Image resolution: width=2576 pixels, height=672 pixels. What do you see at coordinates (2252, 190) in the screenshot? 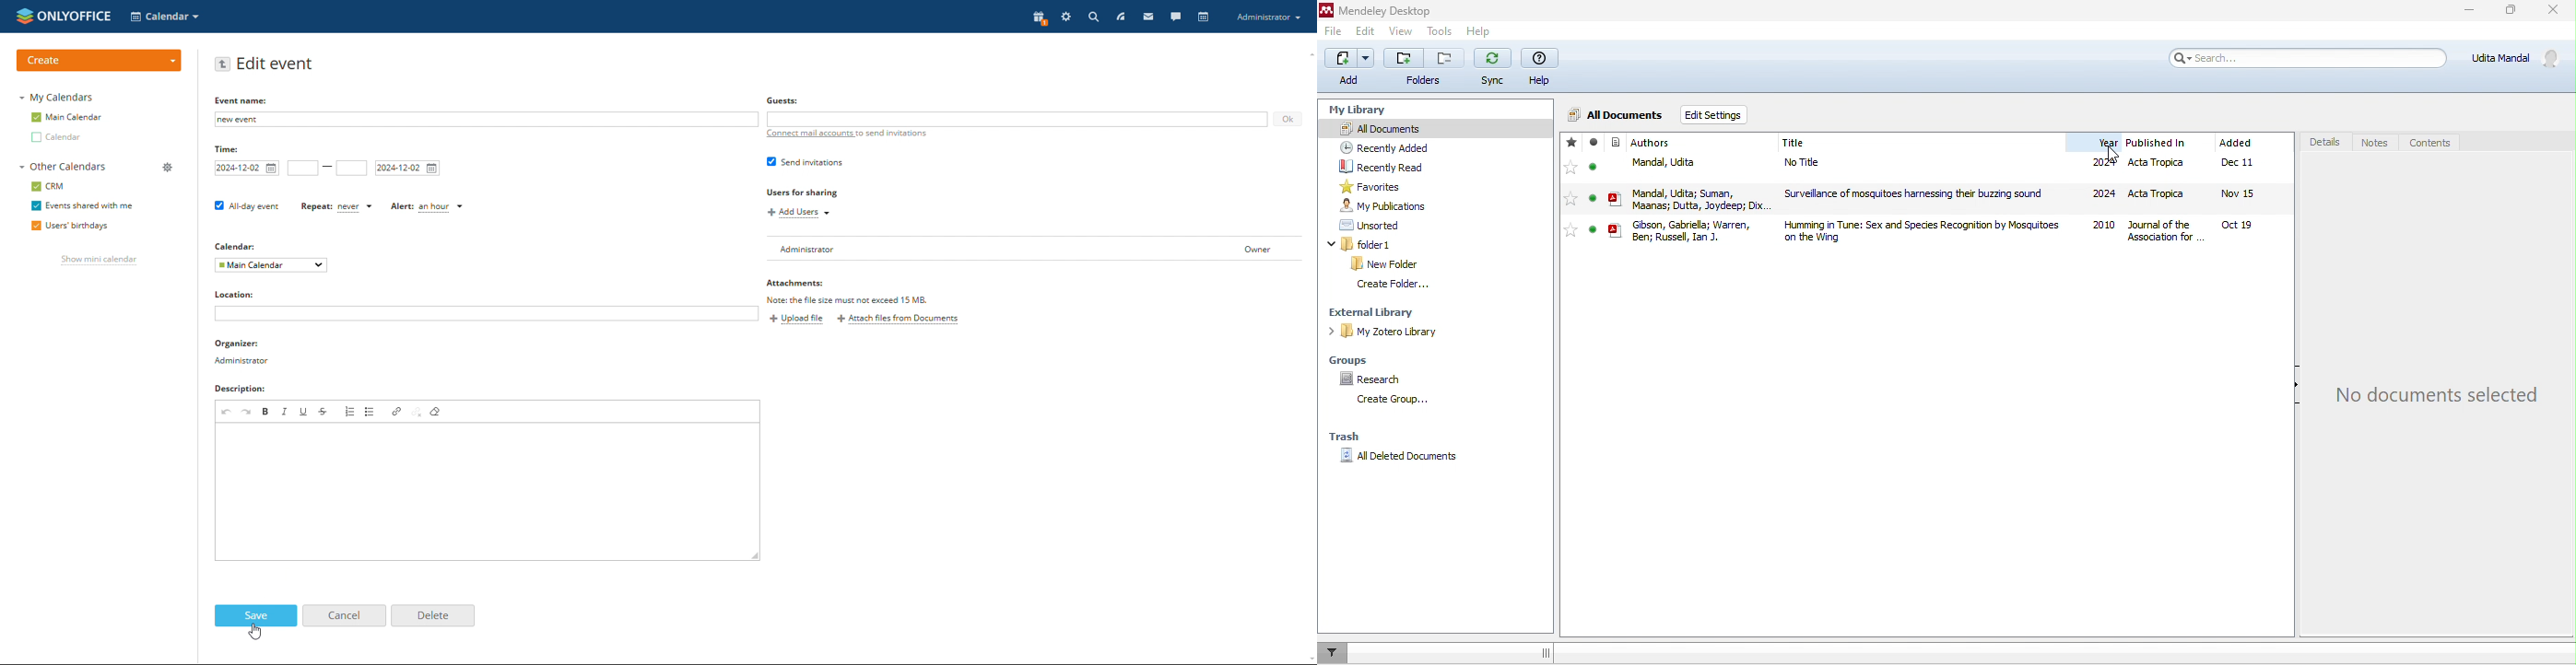
I see `added` at bounding box center [2252, 190].